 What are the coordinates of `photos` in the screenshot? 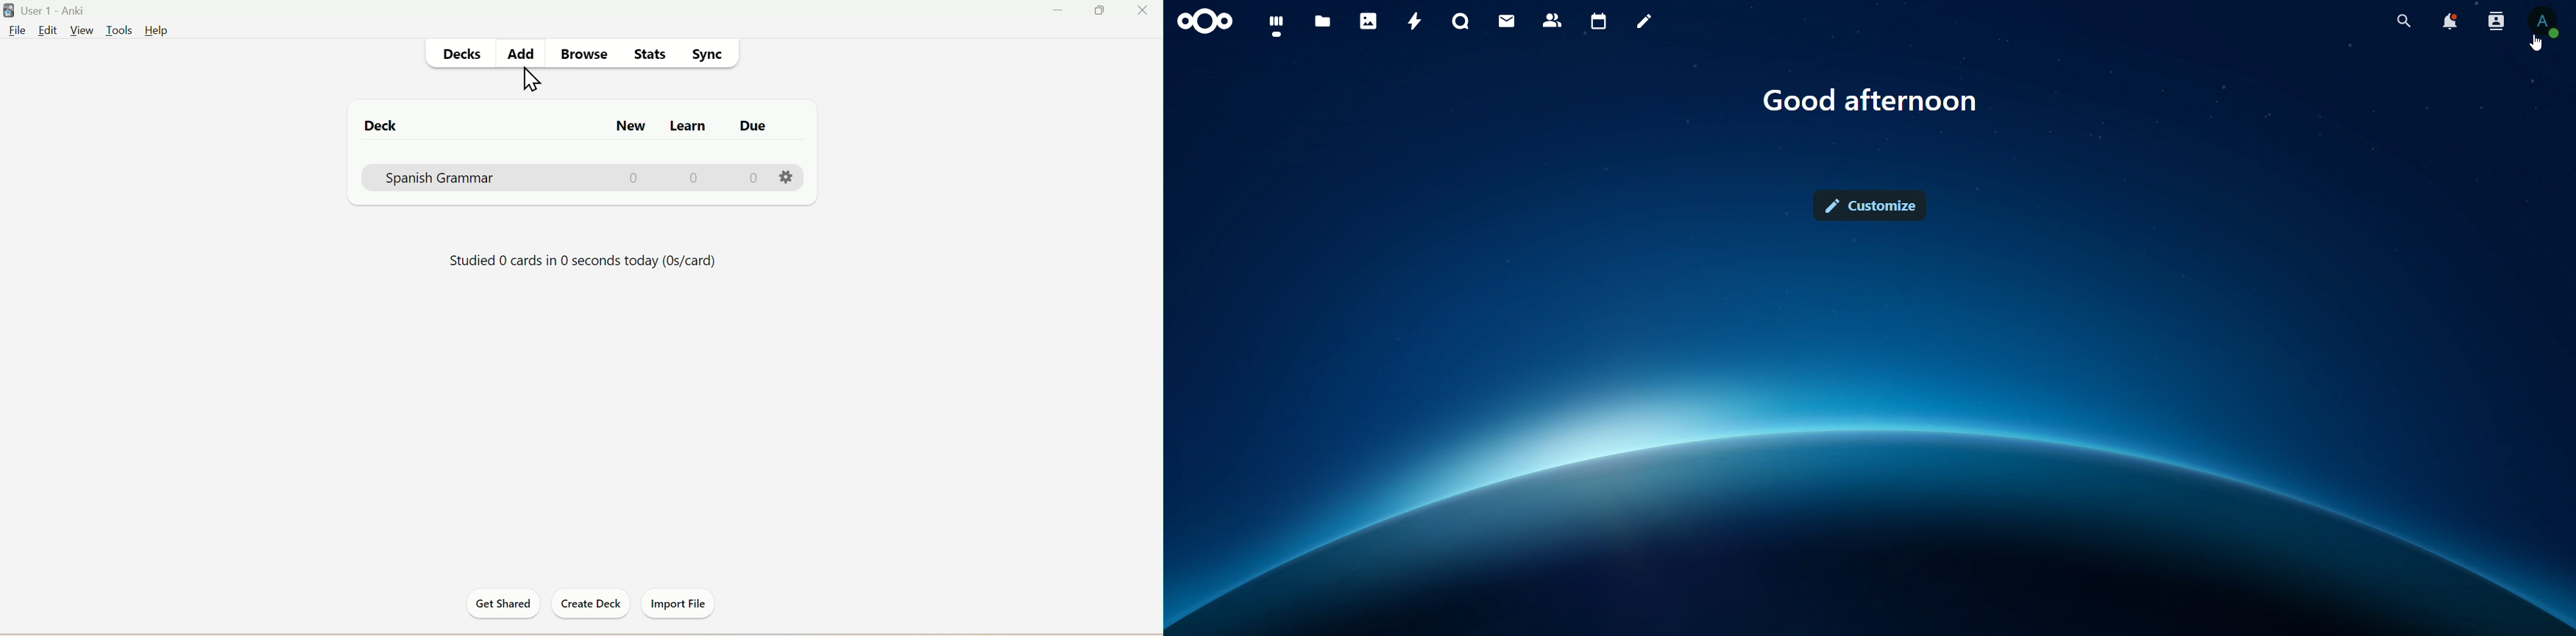 It's located at (1368, 20).